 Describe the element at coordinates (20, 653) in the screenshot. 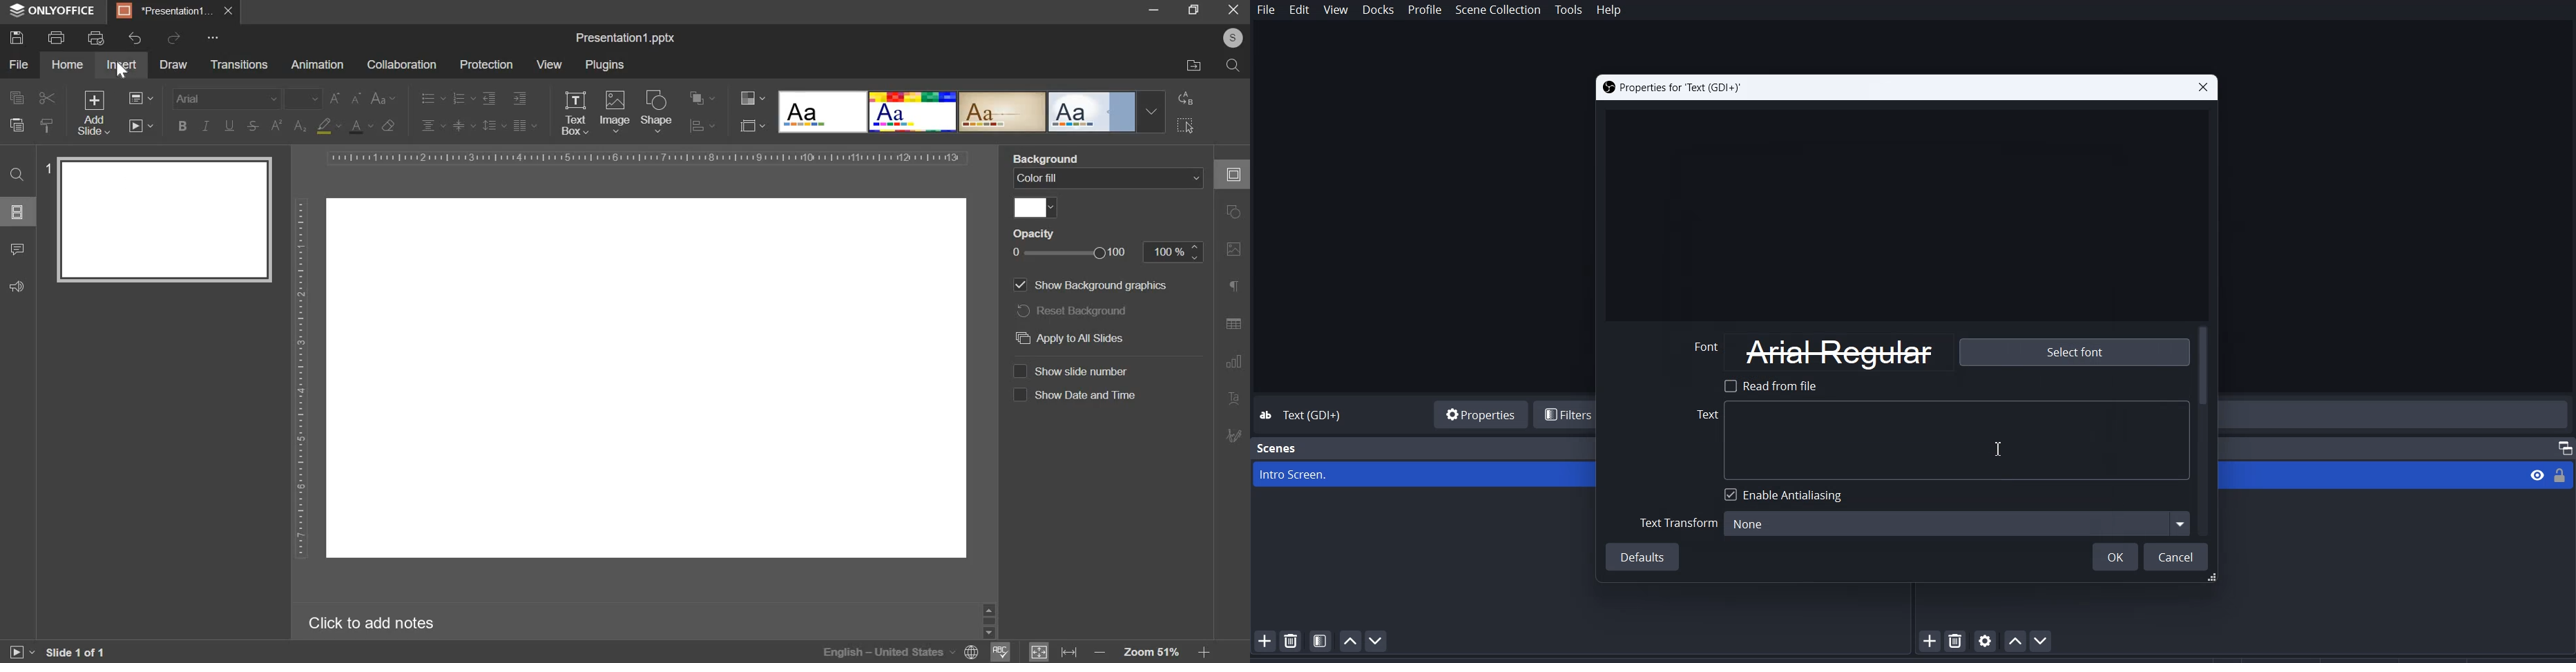

I see `start slide show` at that location.